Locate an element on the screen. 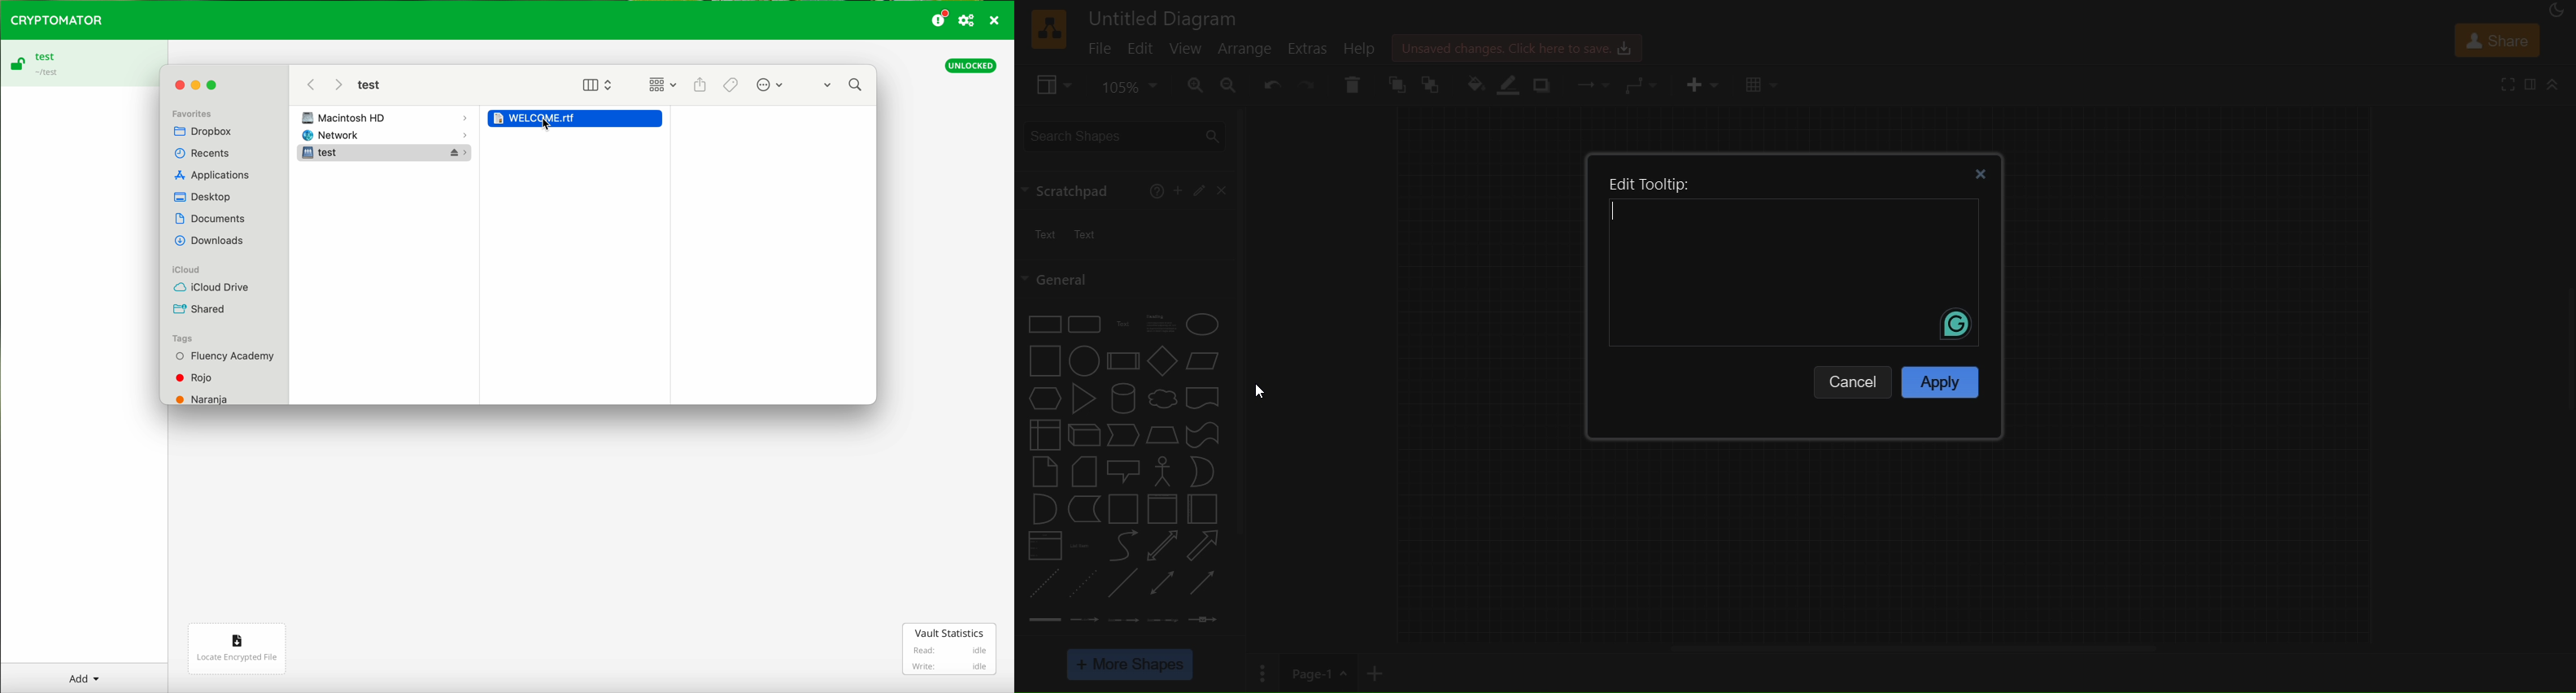 This screenshot has width=2576, height=700. cancel is located at coordinates (1854, 378).